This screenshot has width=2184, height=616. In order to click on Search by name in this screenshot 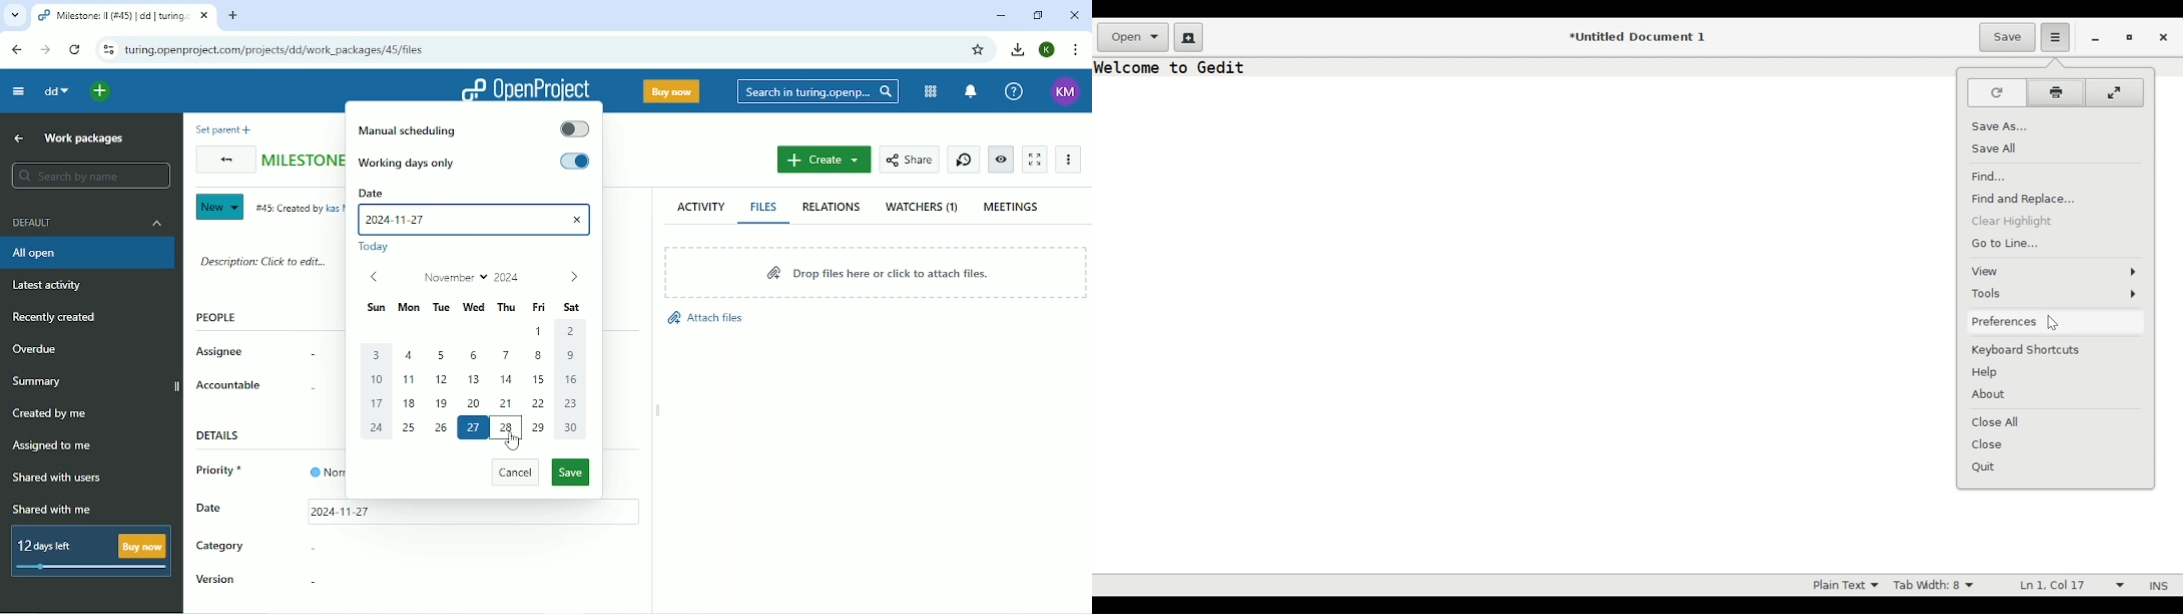, I will do `click(90, 175)`.